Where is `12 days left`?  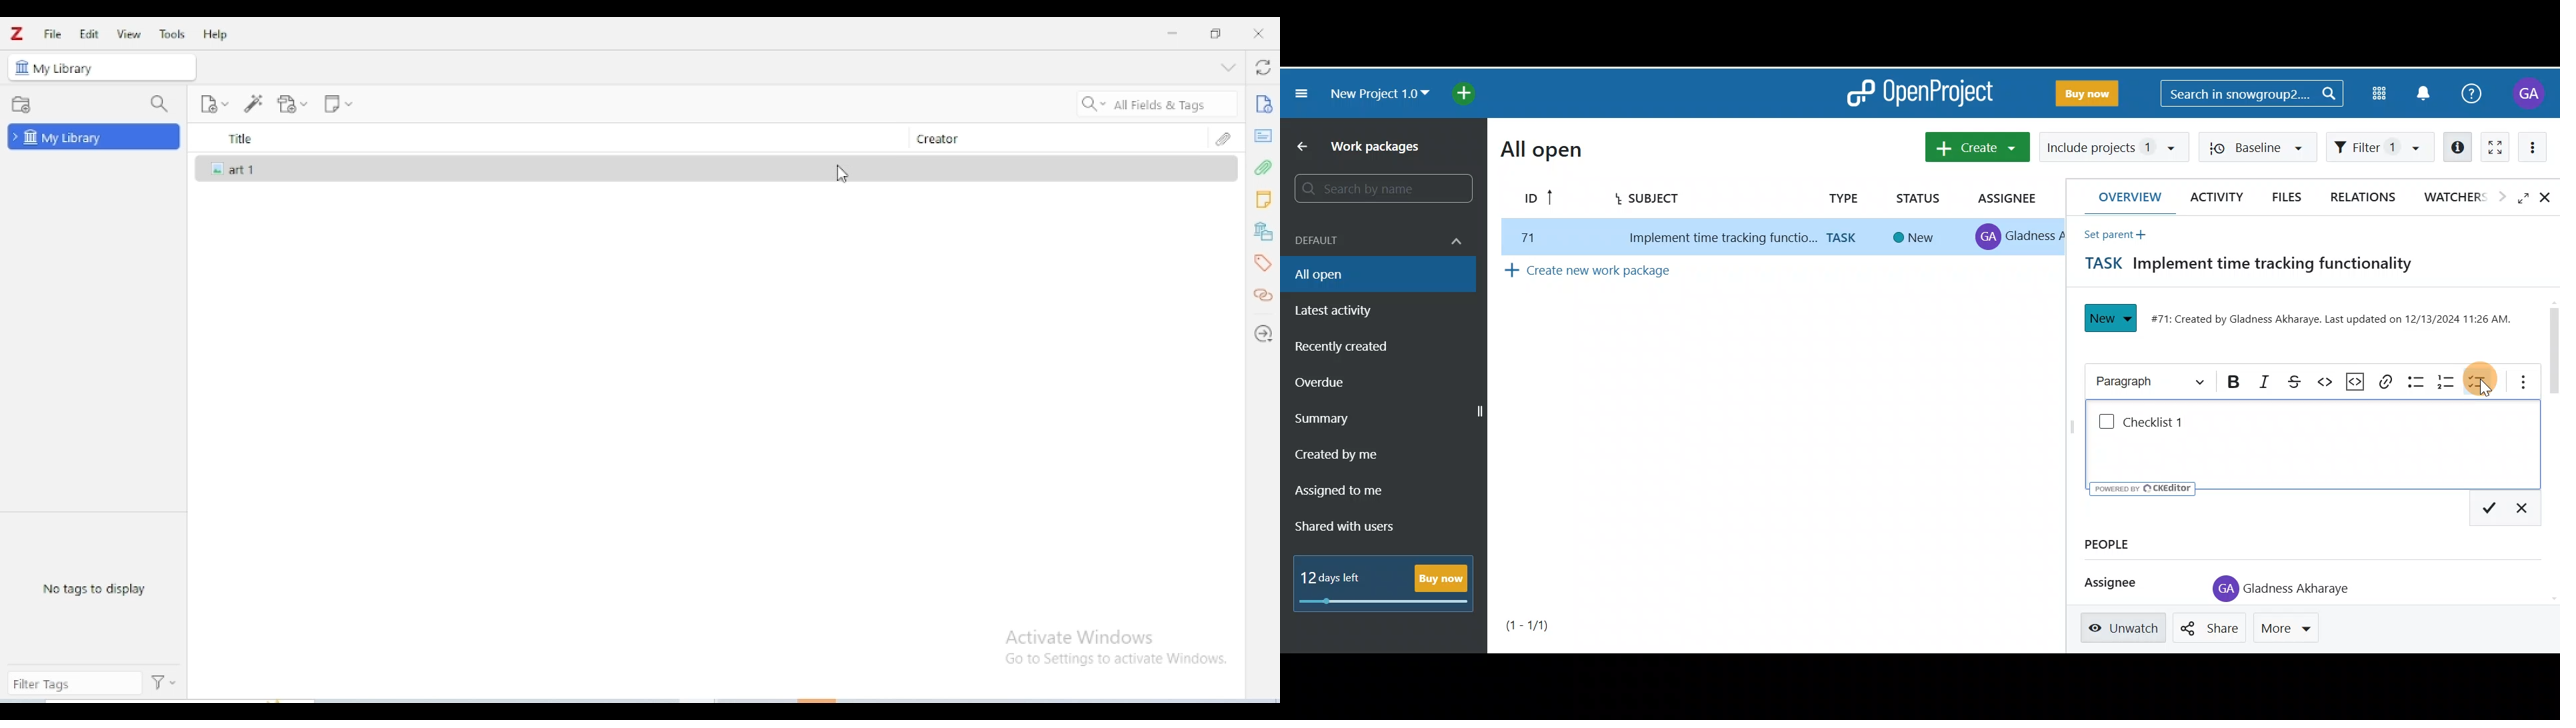 12 days left is located at coordinates (1334, 578).